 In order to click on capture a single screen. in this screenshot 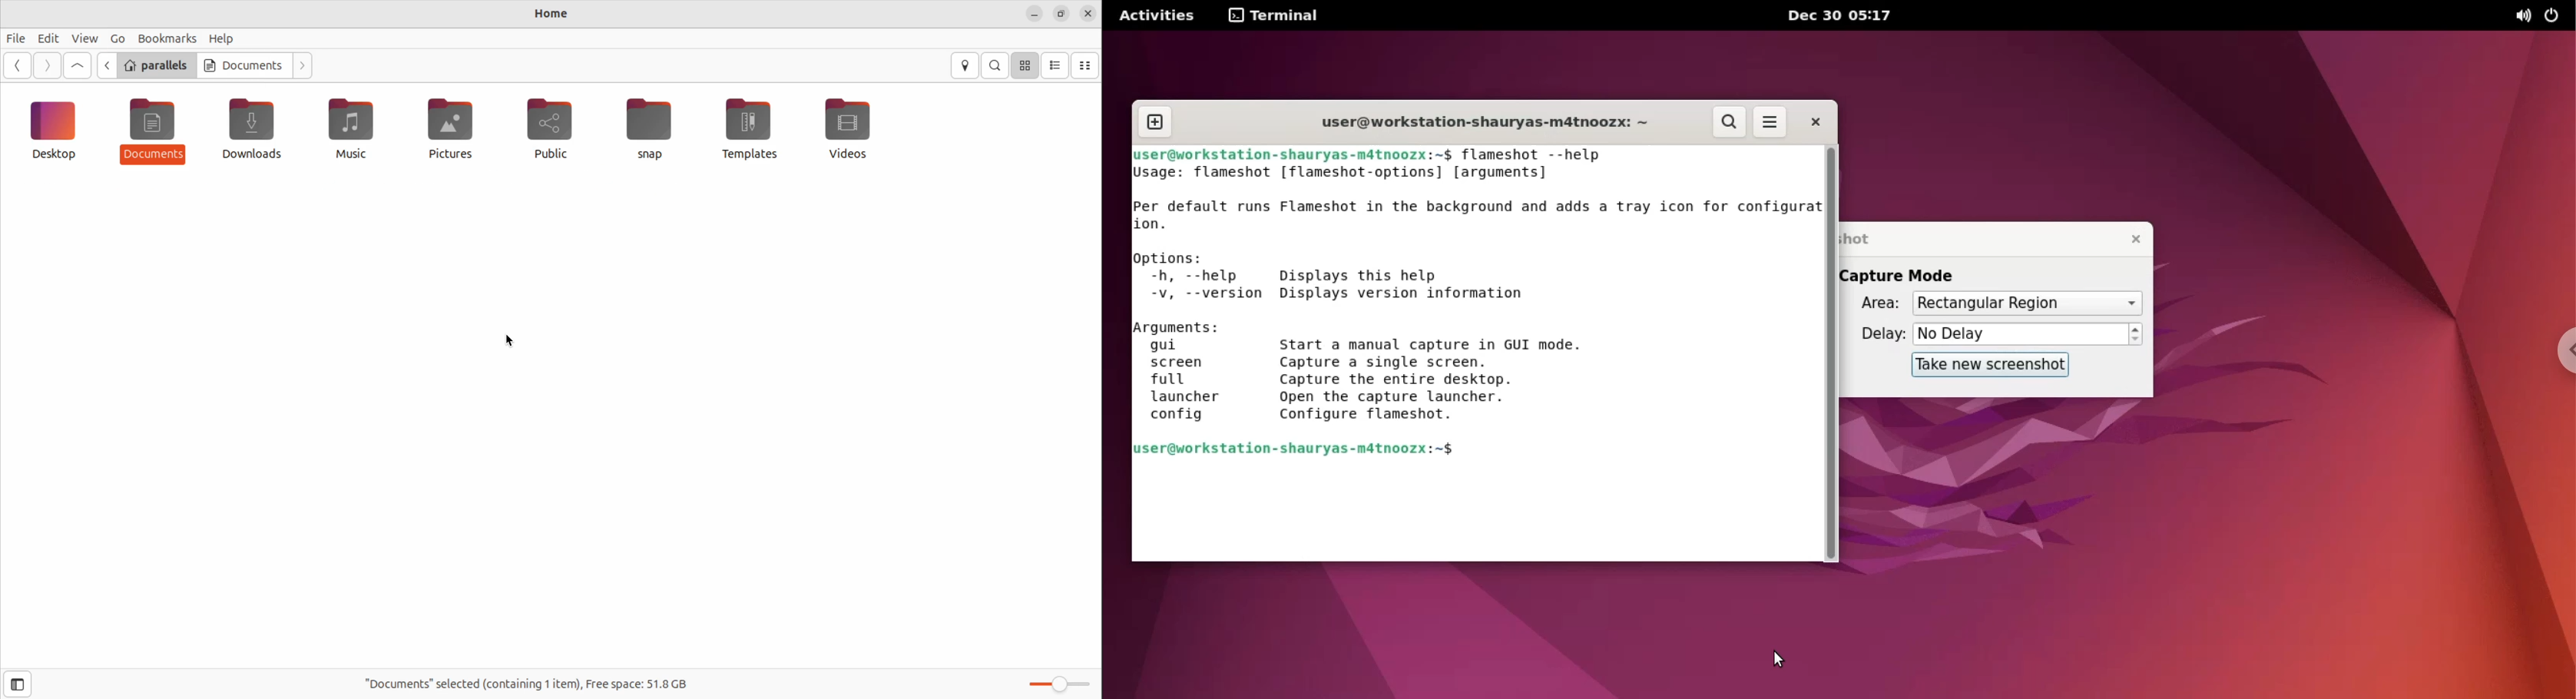, I will do `click(1445, 363)`.